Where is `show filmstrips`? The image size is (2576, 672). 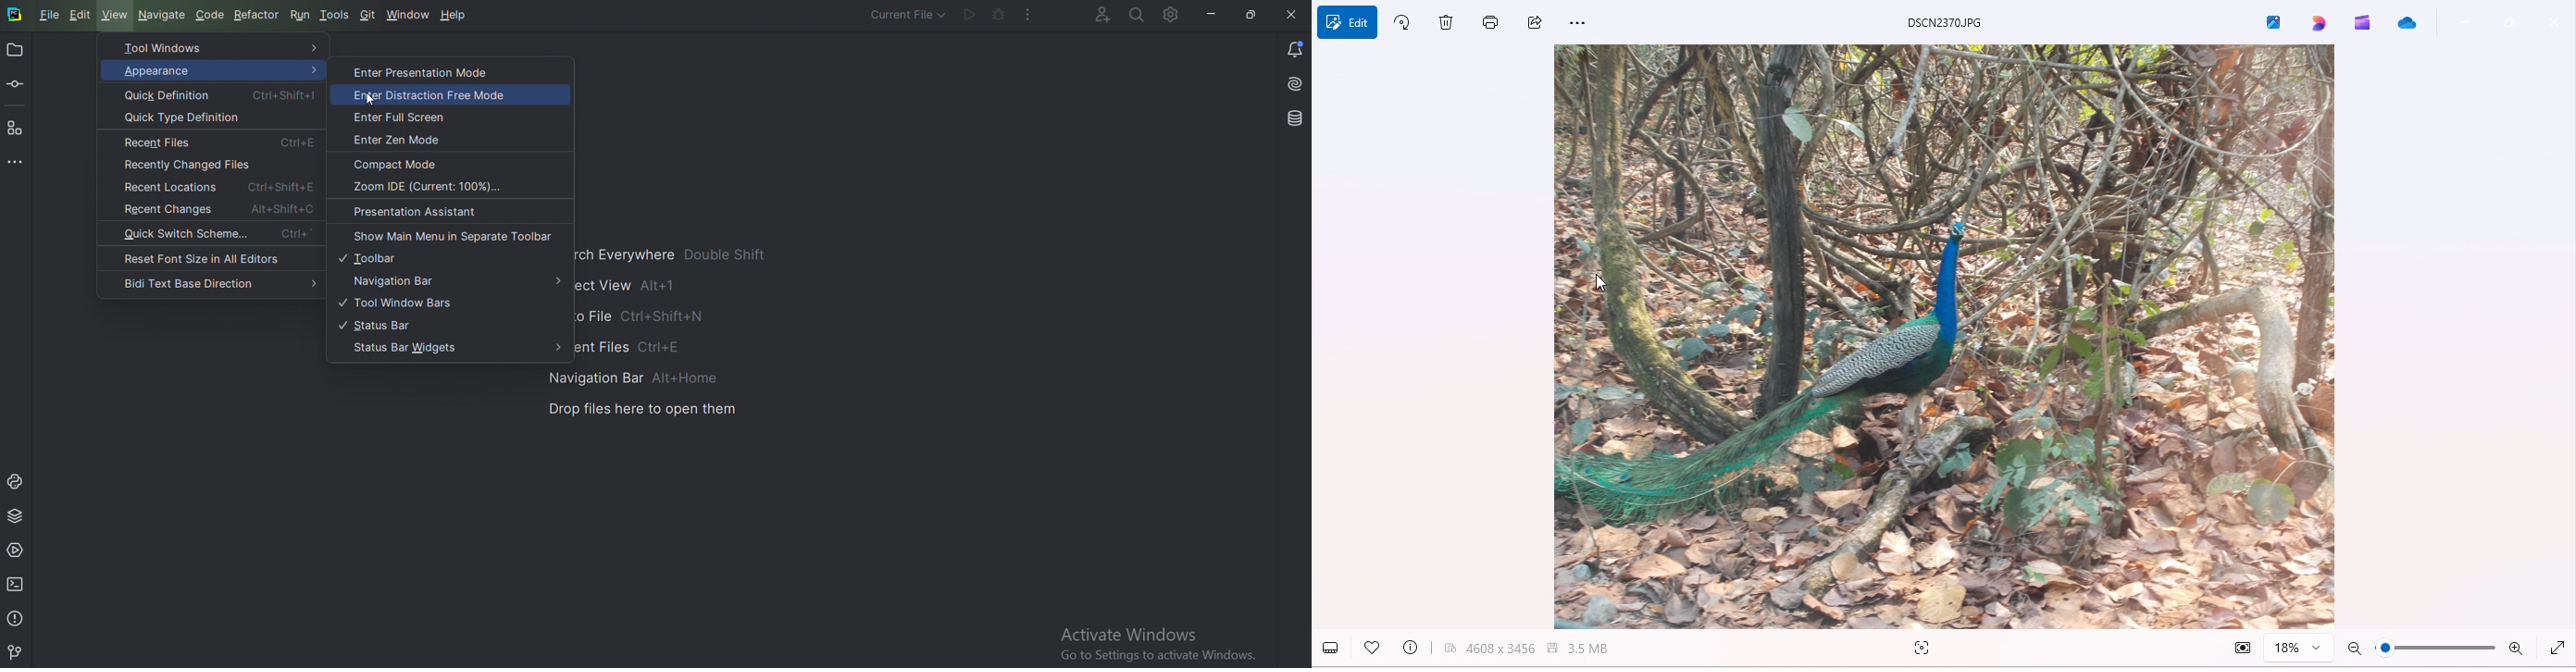
show filmstrips is located at coordinates (1334, 647).